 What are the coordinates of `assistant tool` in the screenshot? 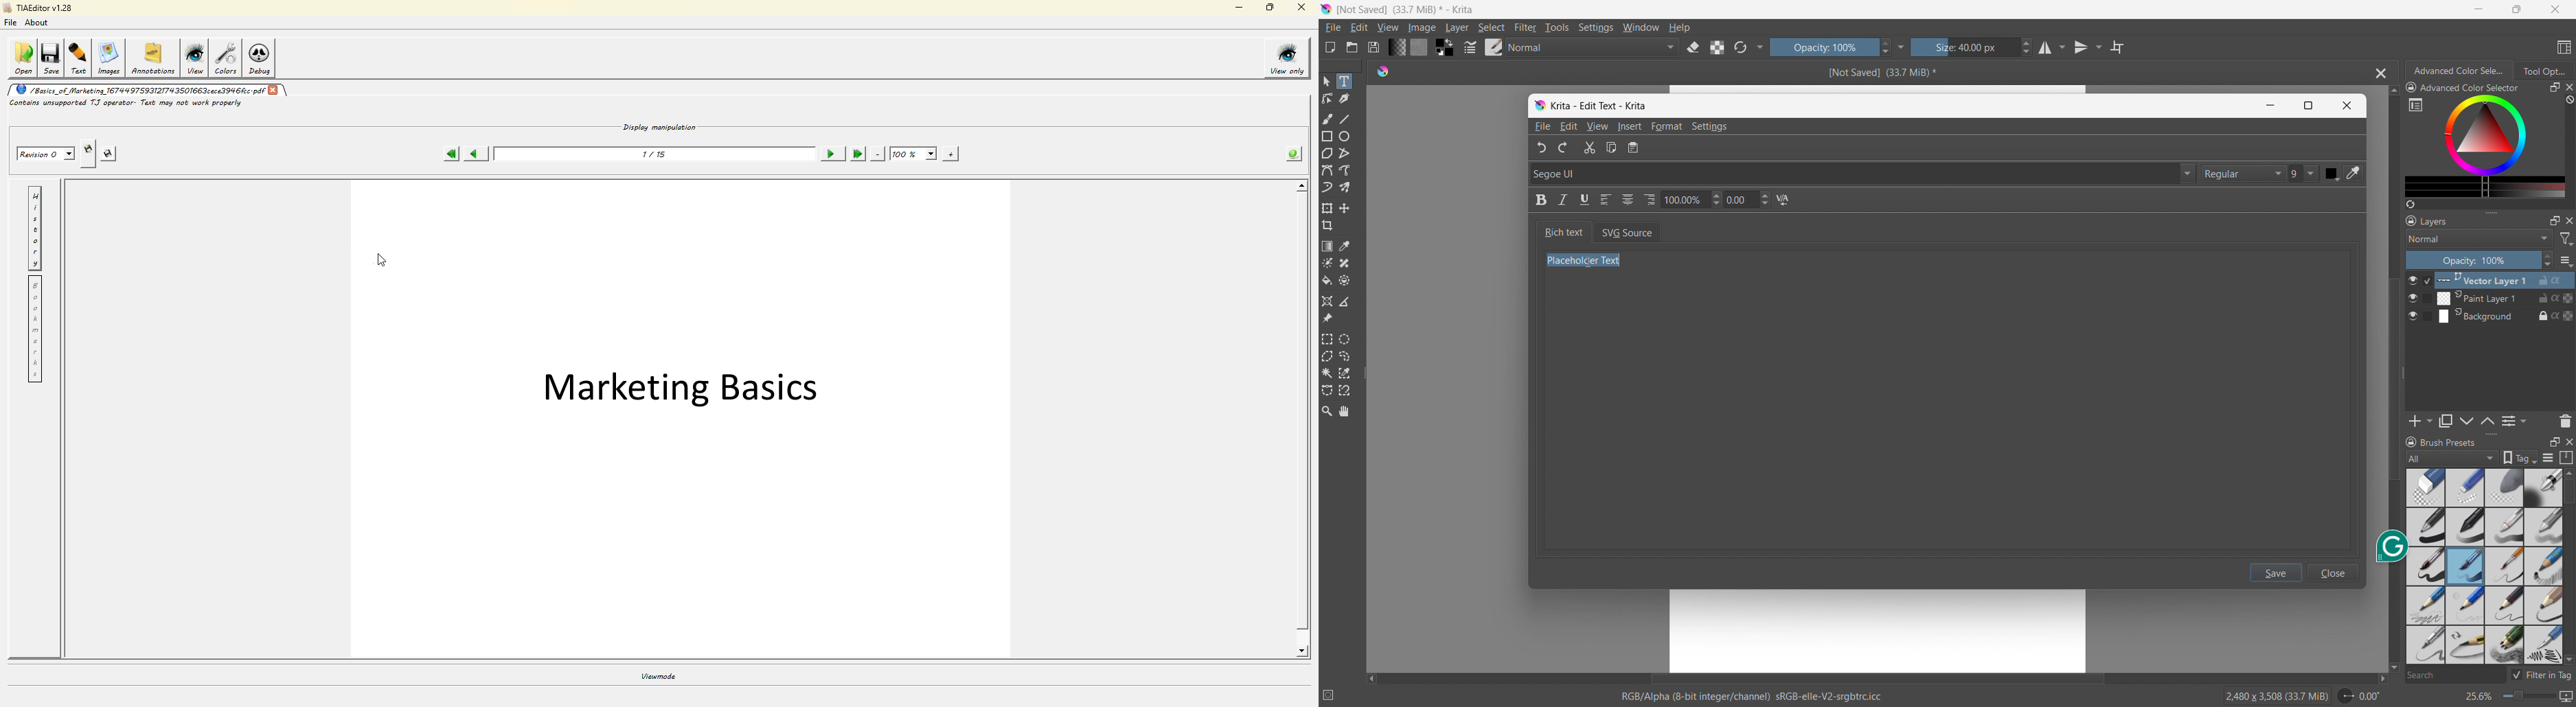 It's located at (1327, 301).